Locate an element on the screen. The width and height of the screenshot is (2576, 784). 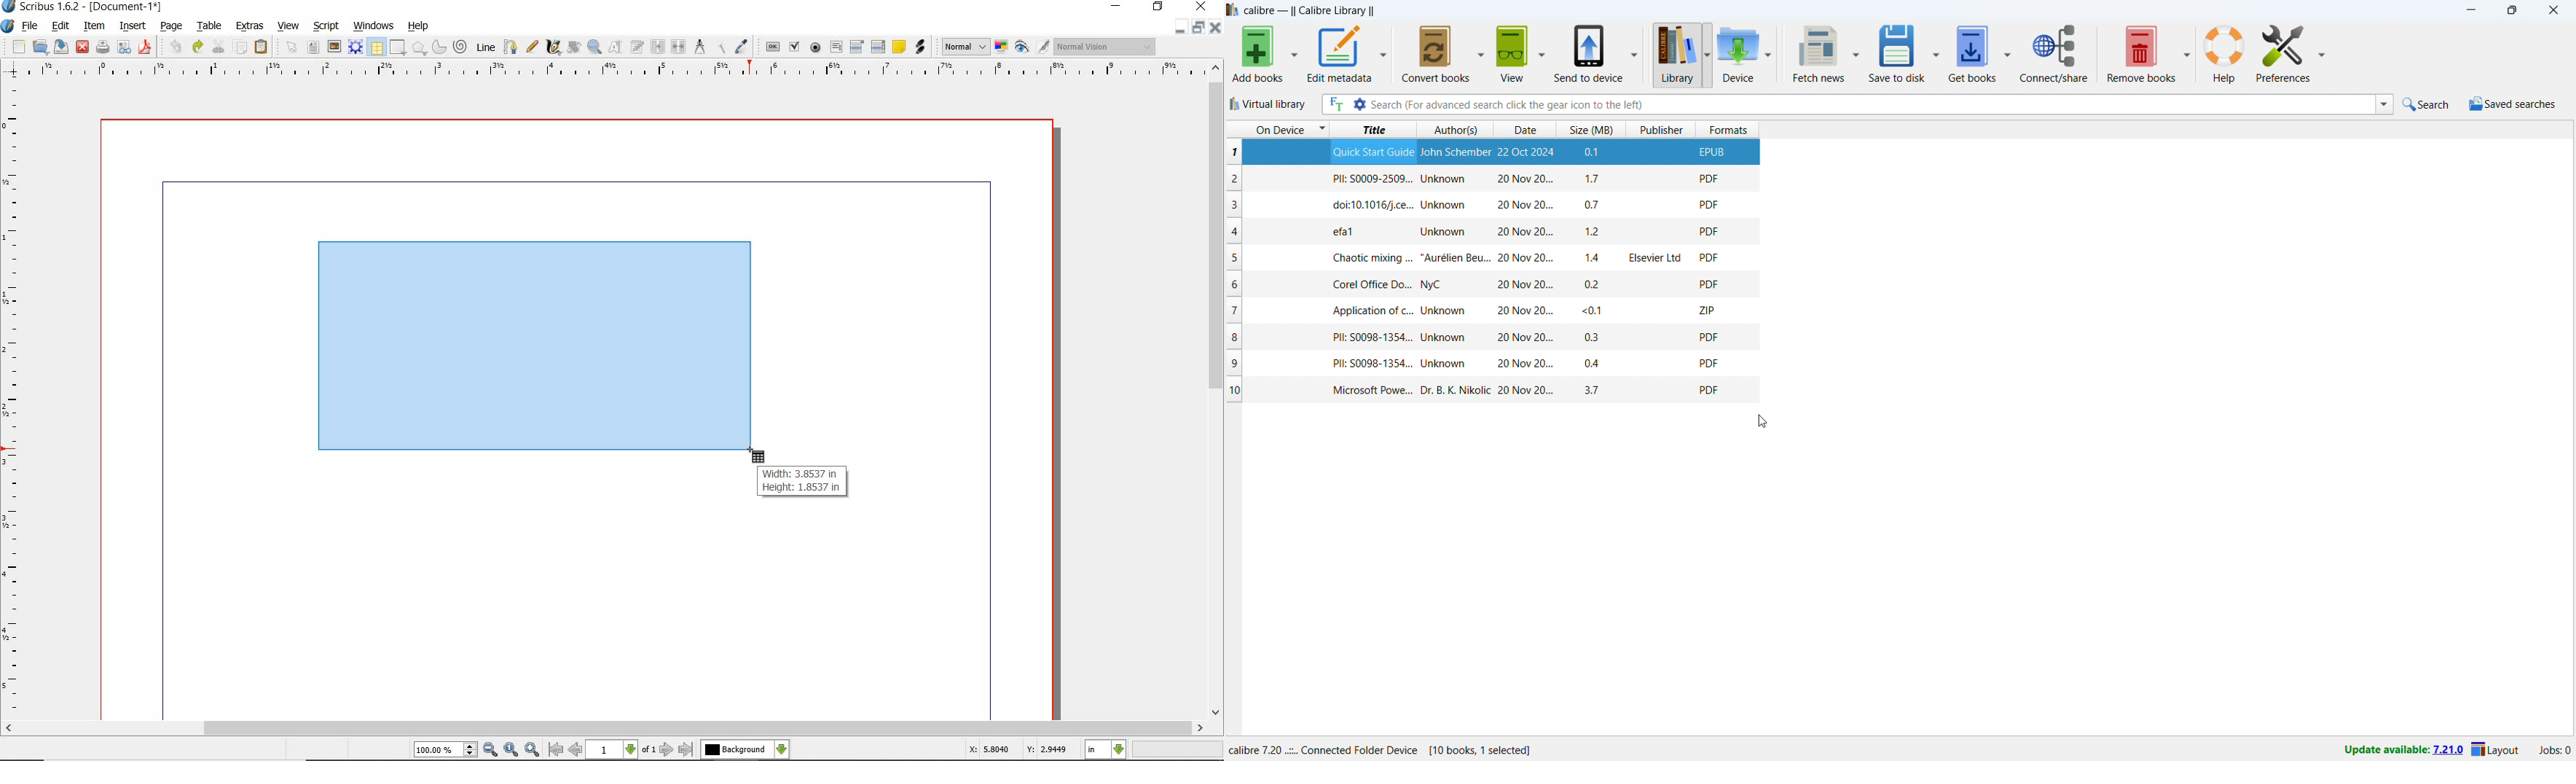
item is located at coordinates (93, 26).